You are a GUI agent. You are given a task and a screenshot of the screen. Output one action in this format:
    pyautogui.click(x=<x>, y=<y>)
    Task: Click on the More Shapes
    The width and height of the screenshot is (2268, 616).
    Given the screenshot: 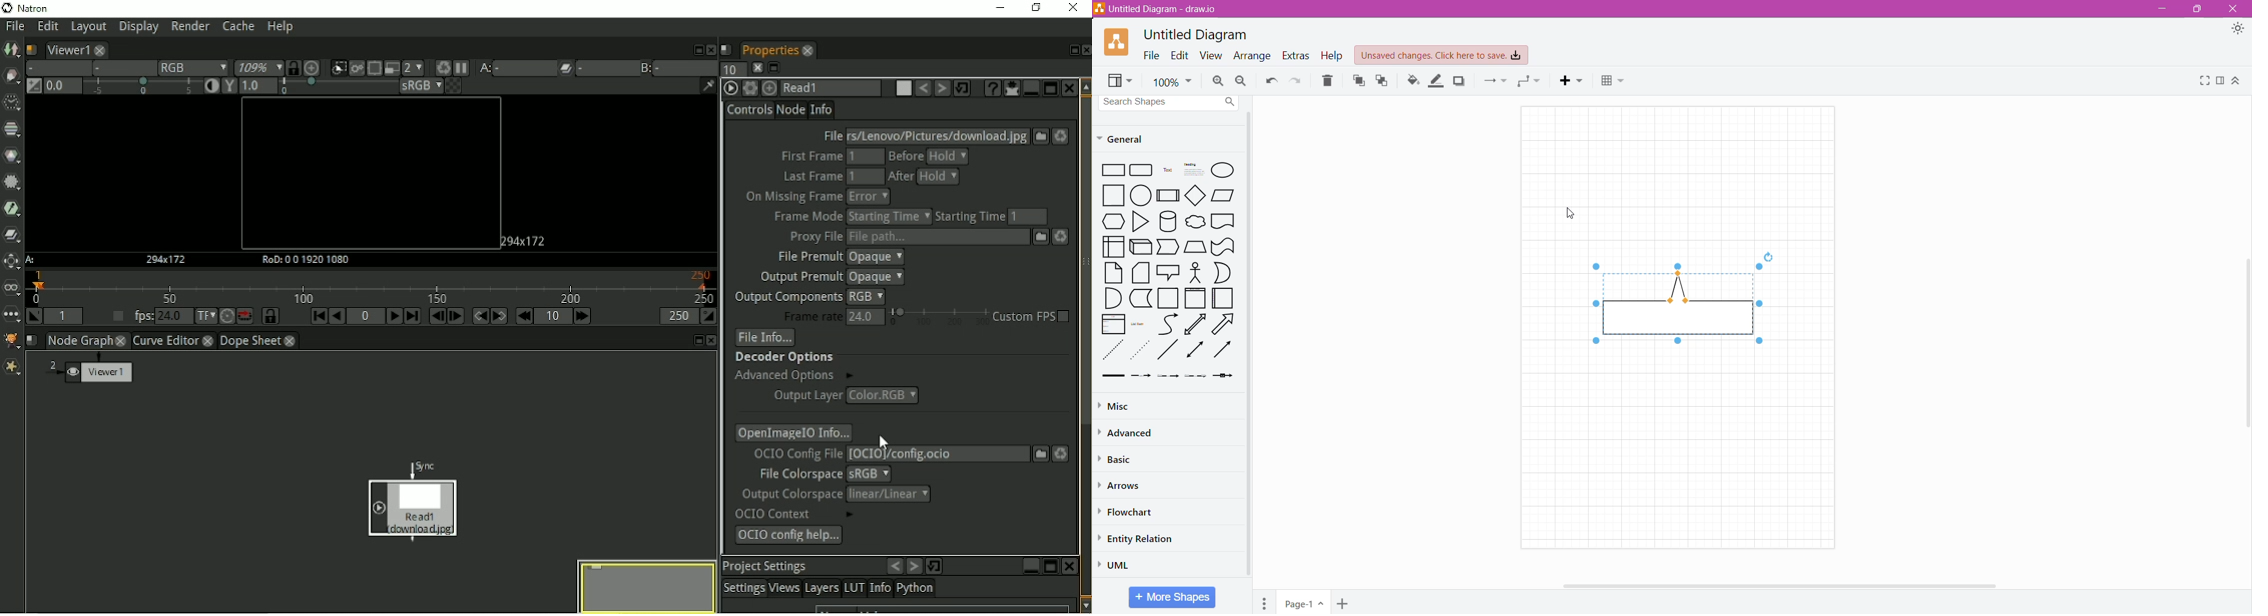 What is the action you would take?
    pyautogui.click(x=1172, y=597)
    